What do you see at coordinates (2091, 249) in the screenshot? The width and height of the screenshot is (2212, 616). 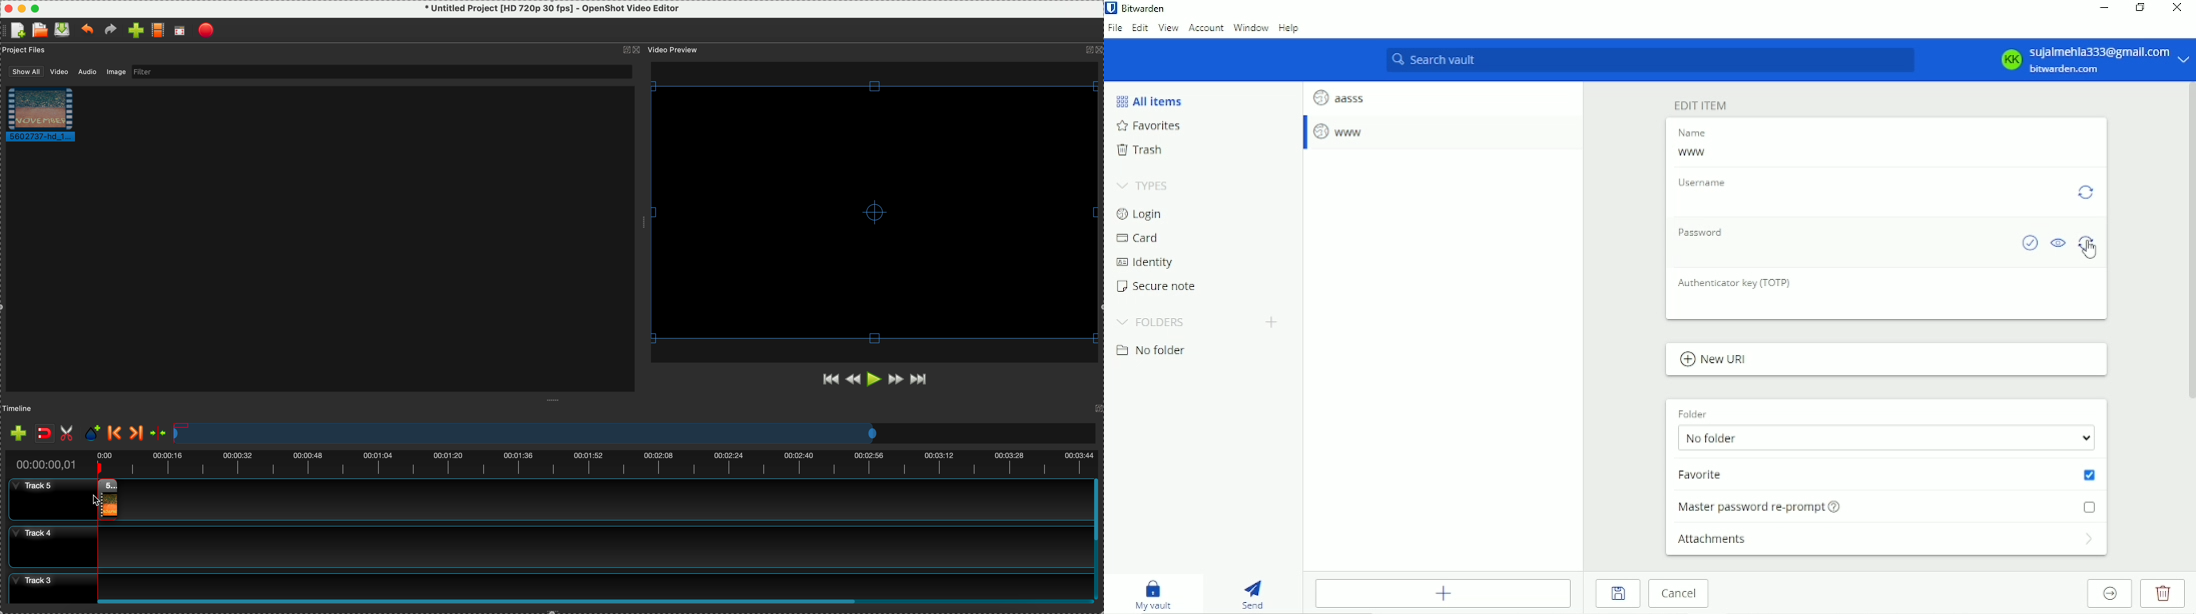 I see `Cursor` at bounding box center [2091, 249].